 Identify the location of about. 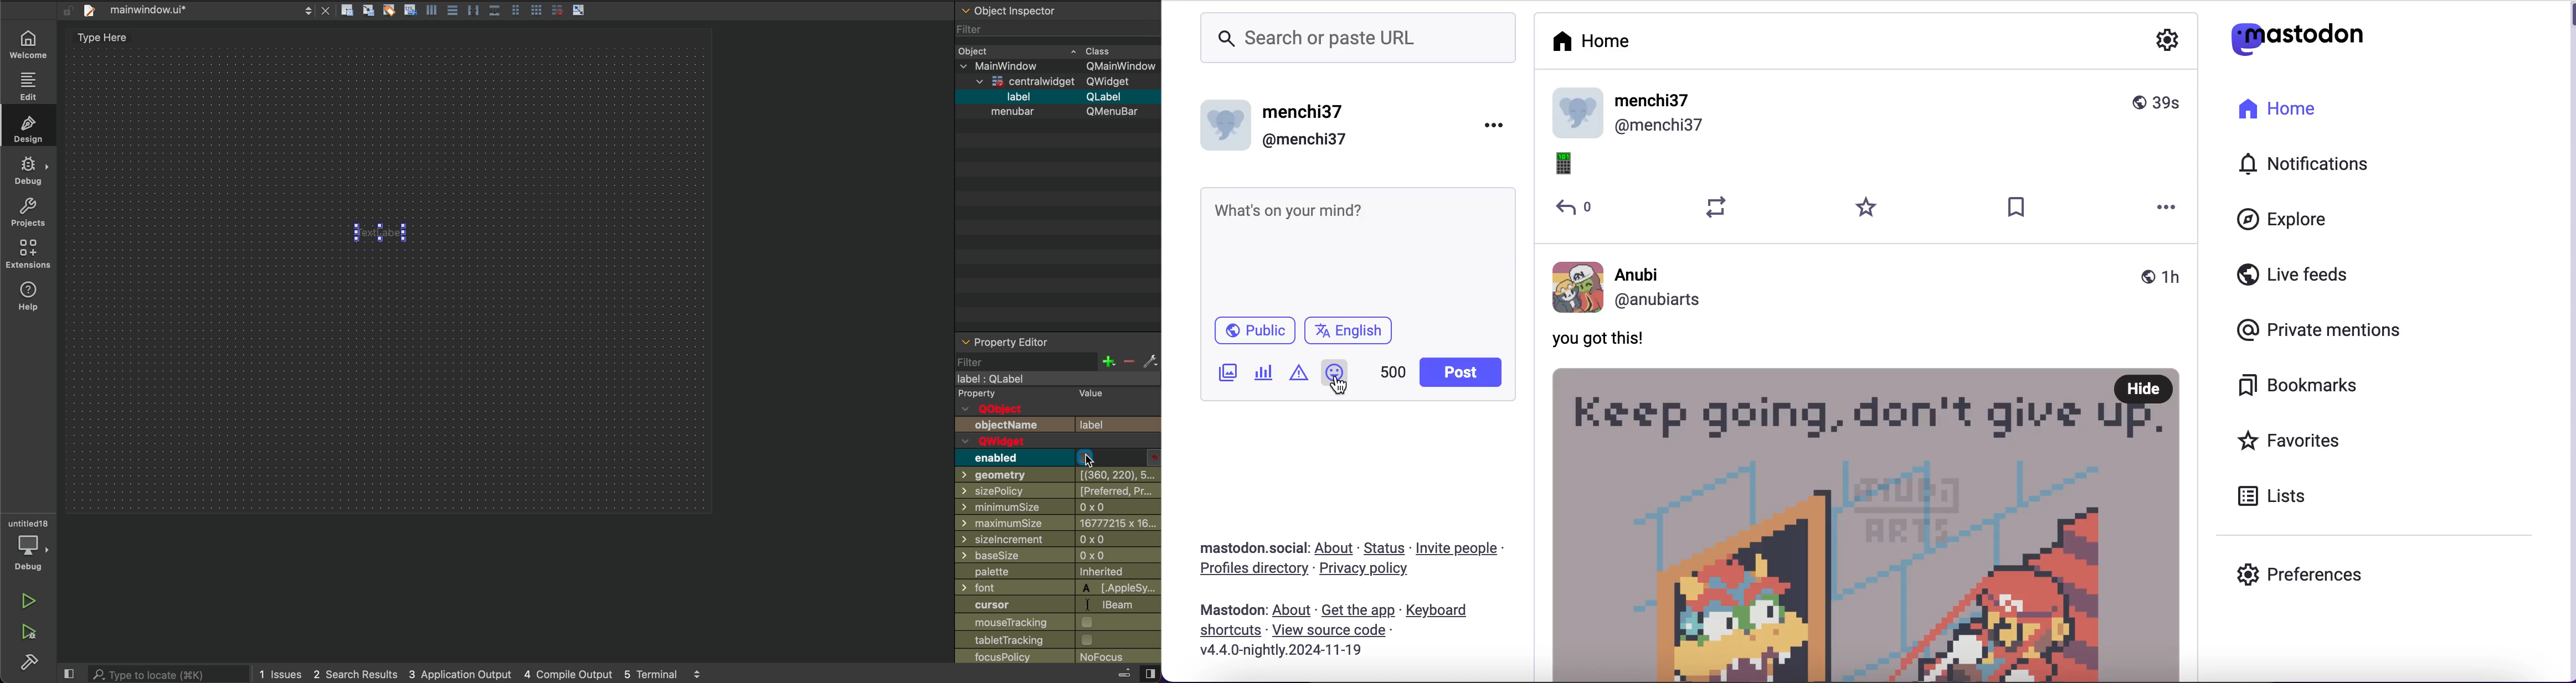
(1292, 610).